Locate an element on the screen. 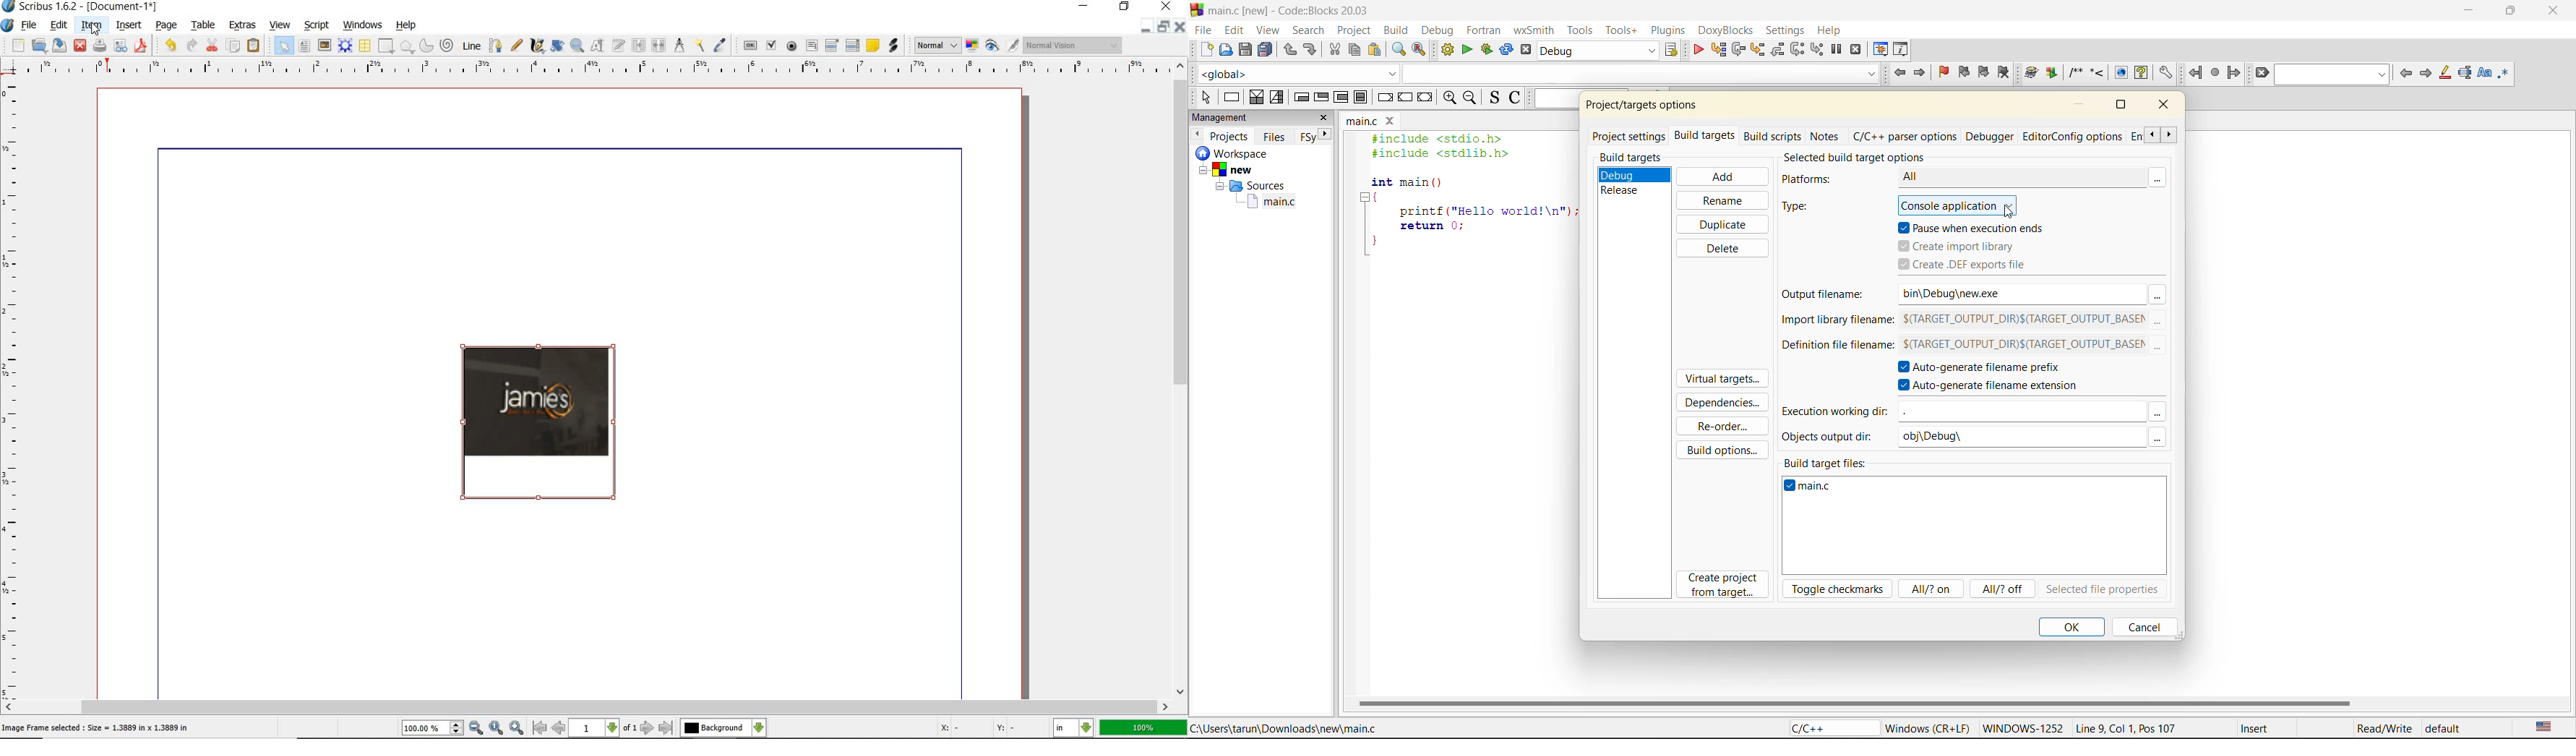 The width and height of the screenshot is (2576, 756). code completion search is located at coordinates (1641, 72).